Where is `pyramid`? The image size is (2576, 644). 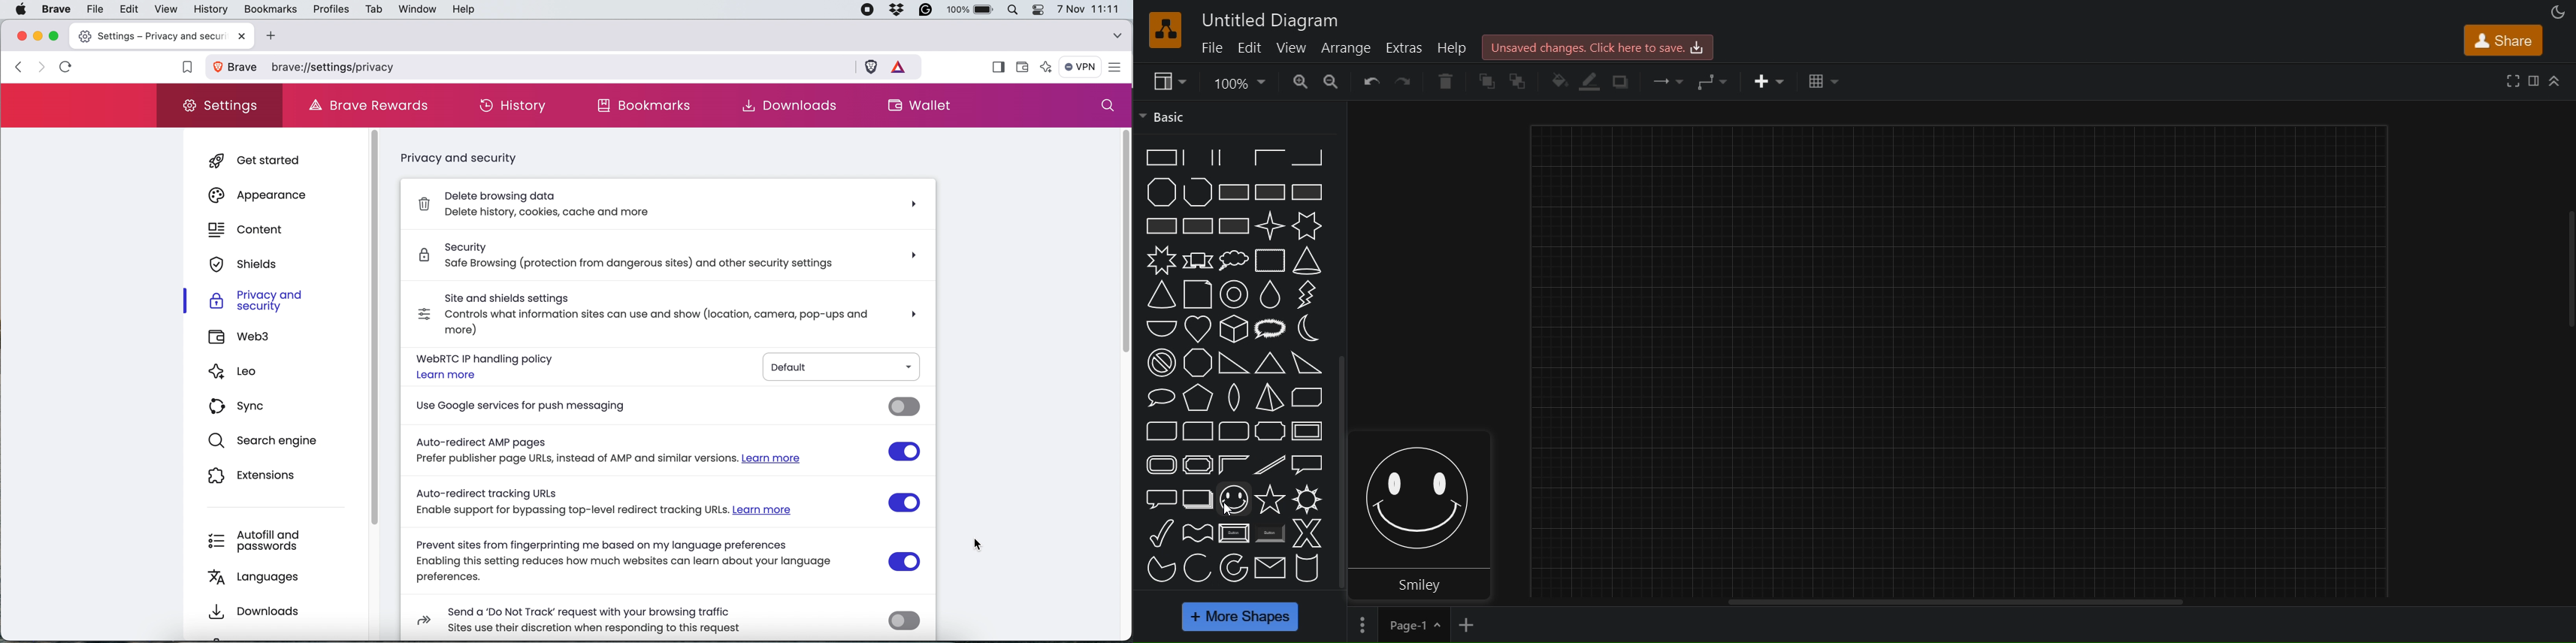
pyramid is located at coordinates (1268, 398).